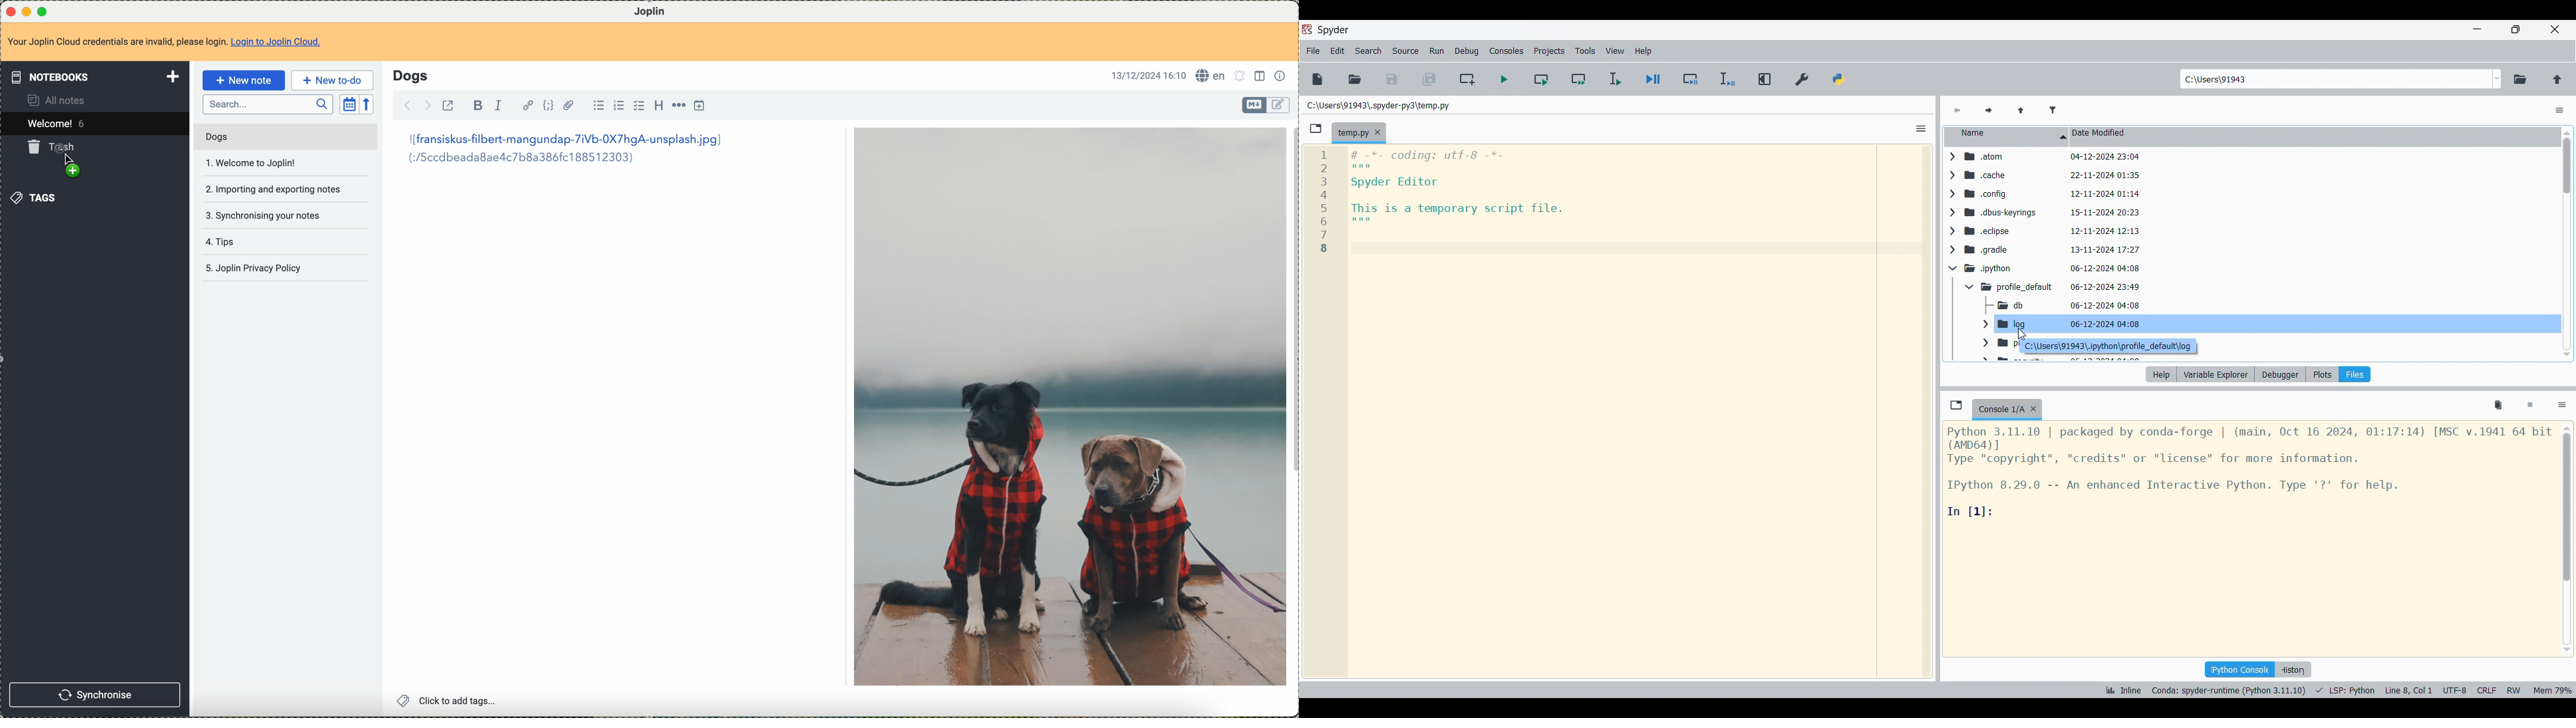  What do you see at coordinates (368, 104) in the screenshot?
I see `reverse sort order` at bounding box center [368, 104].